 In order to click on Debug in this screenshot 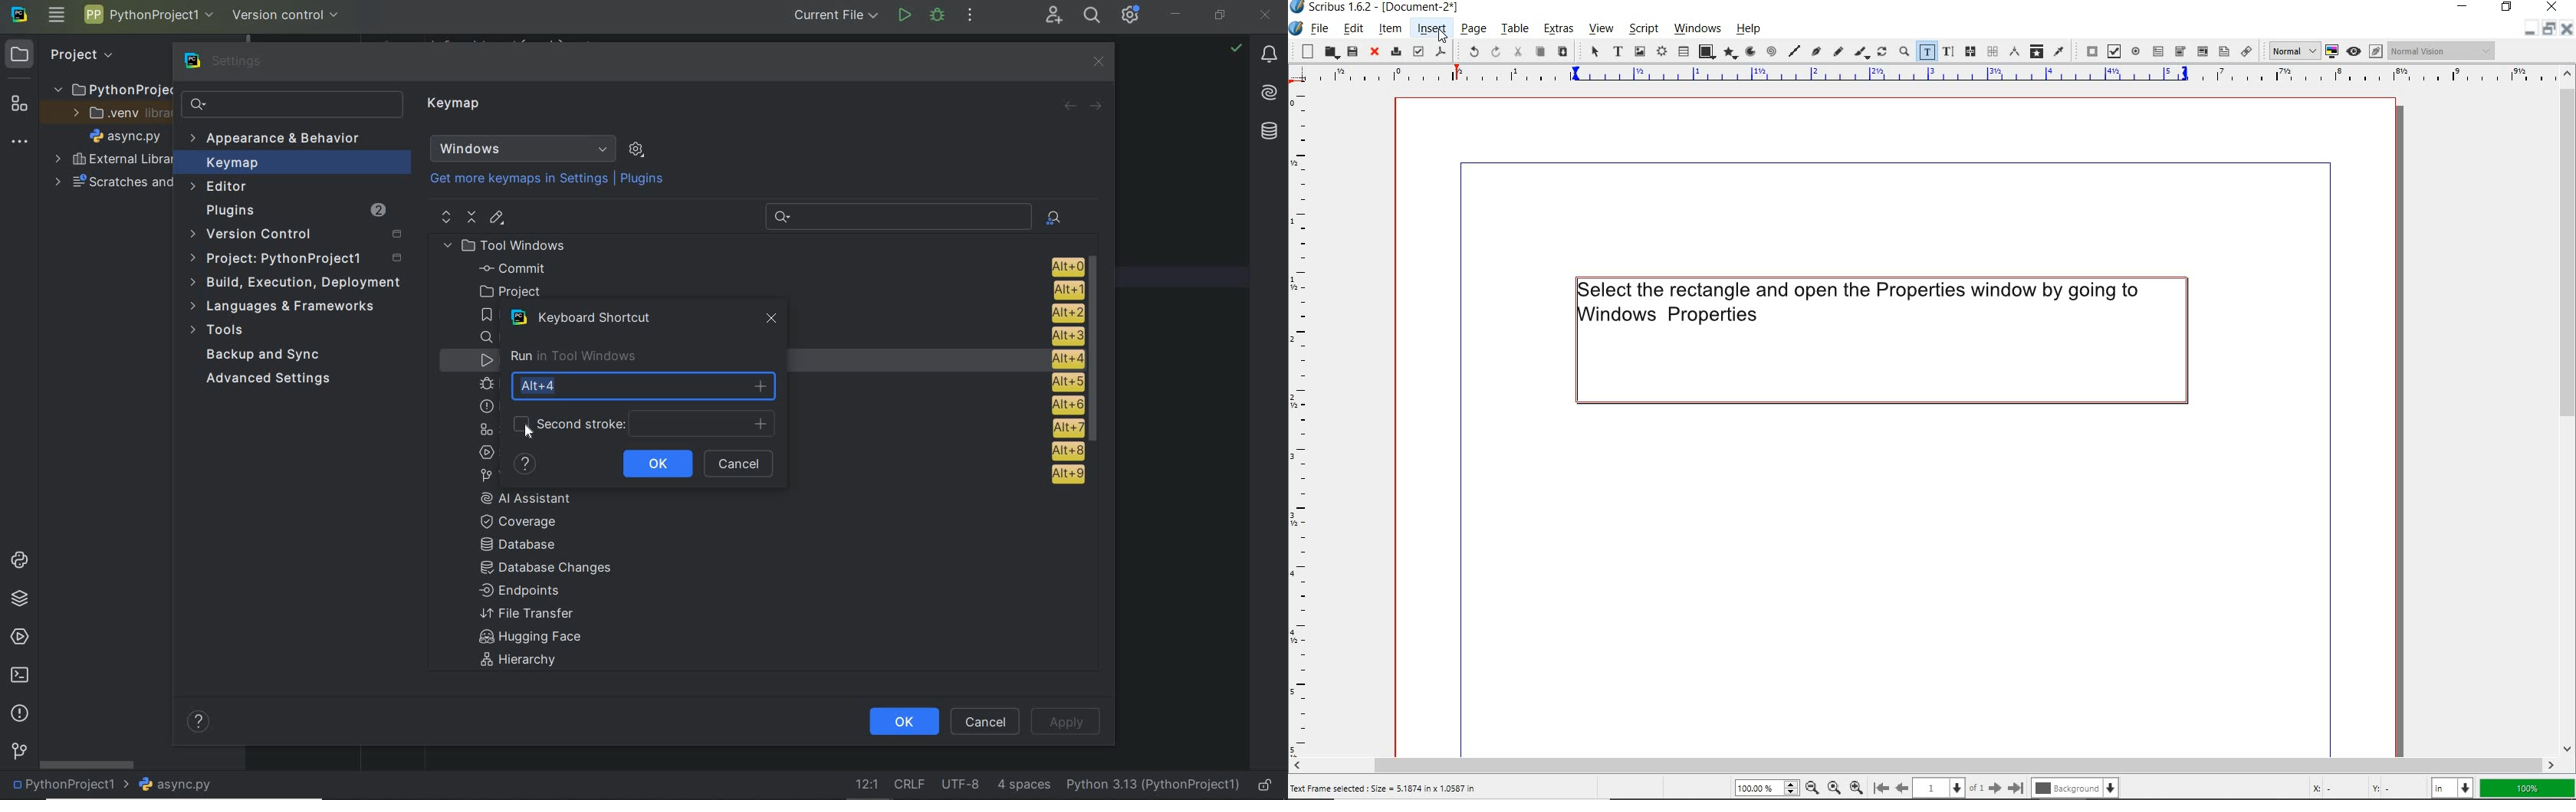, I will do `click(938, 16)`.